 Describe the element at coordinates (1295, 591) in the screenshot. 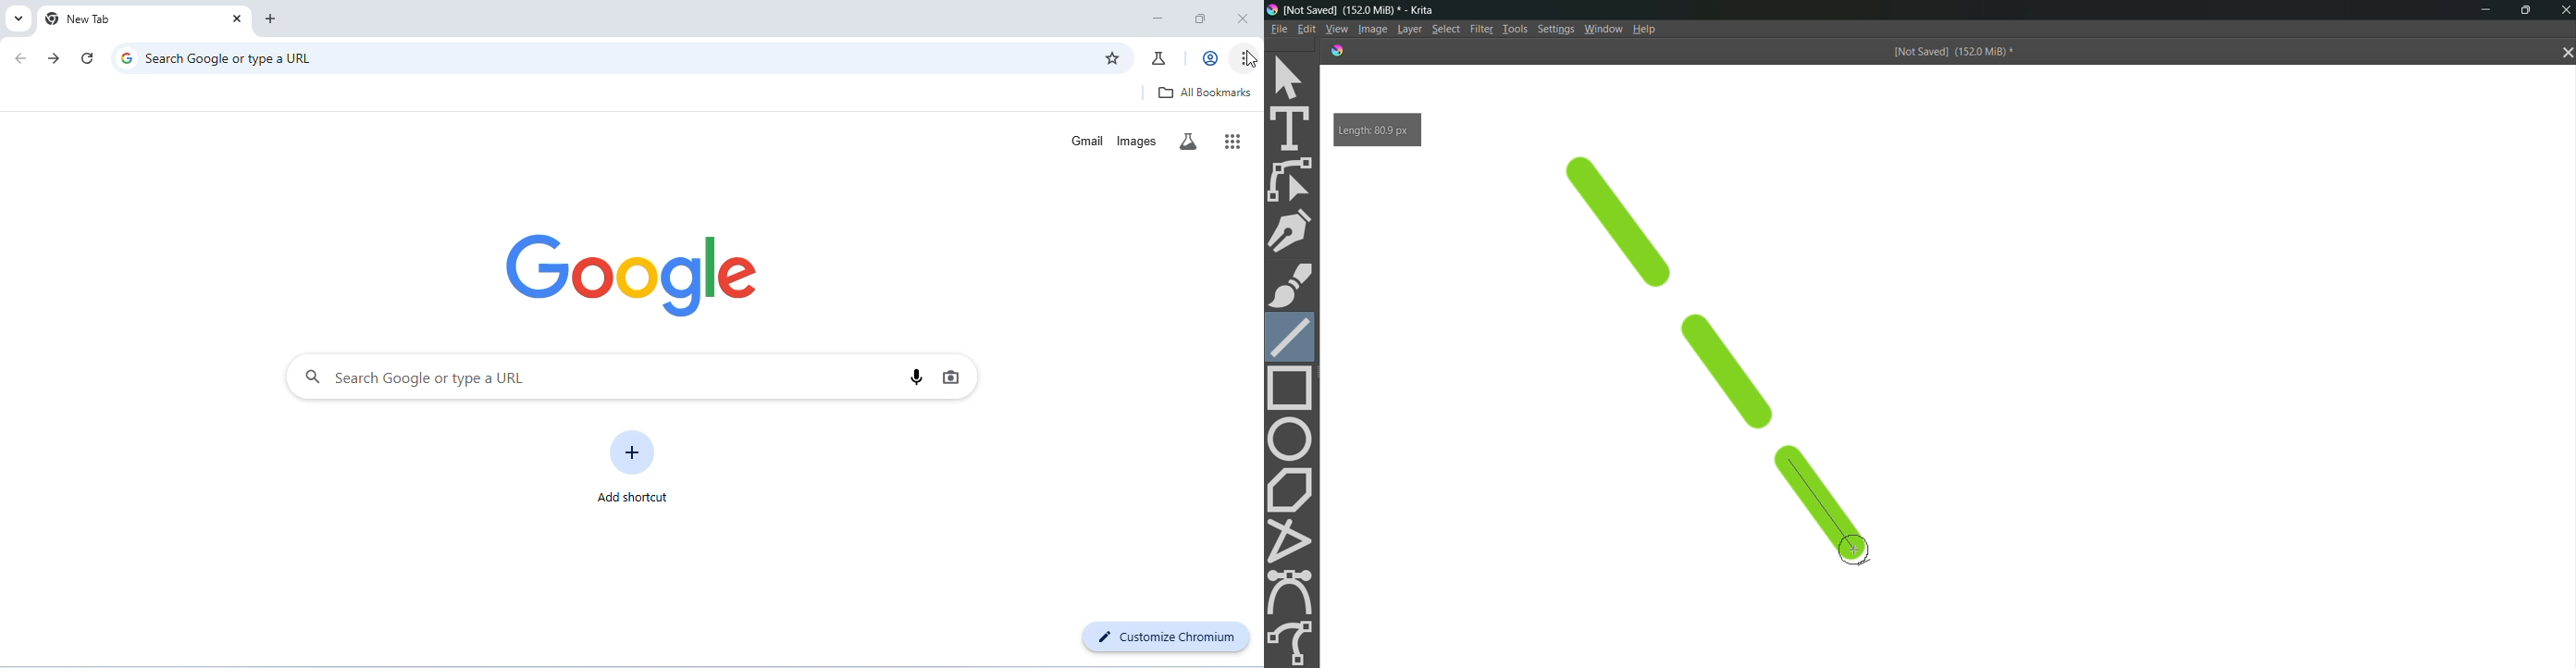

I see `curve tool` at that location.